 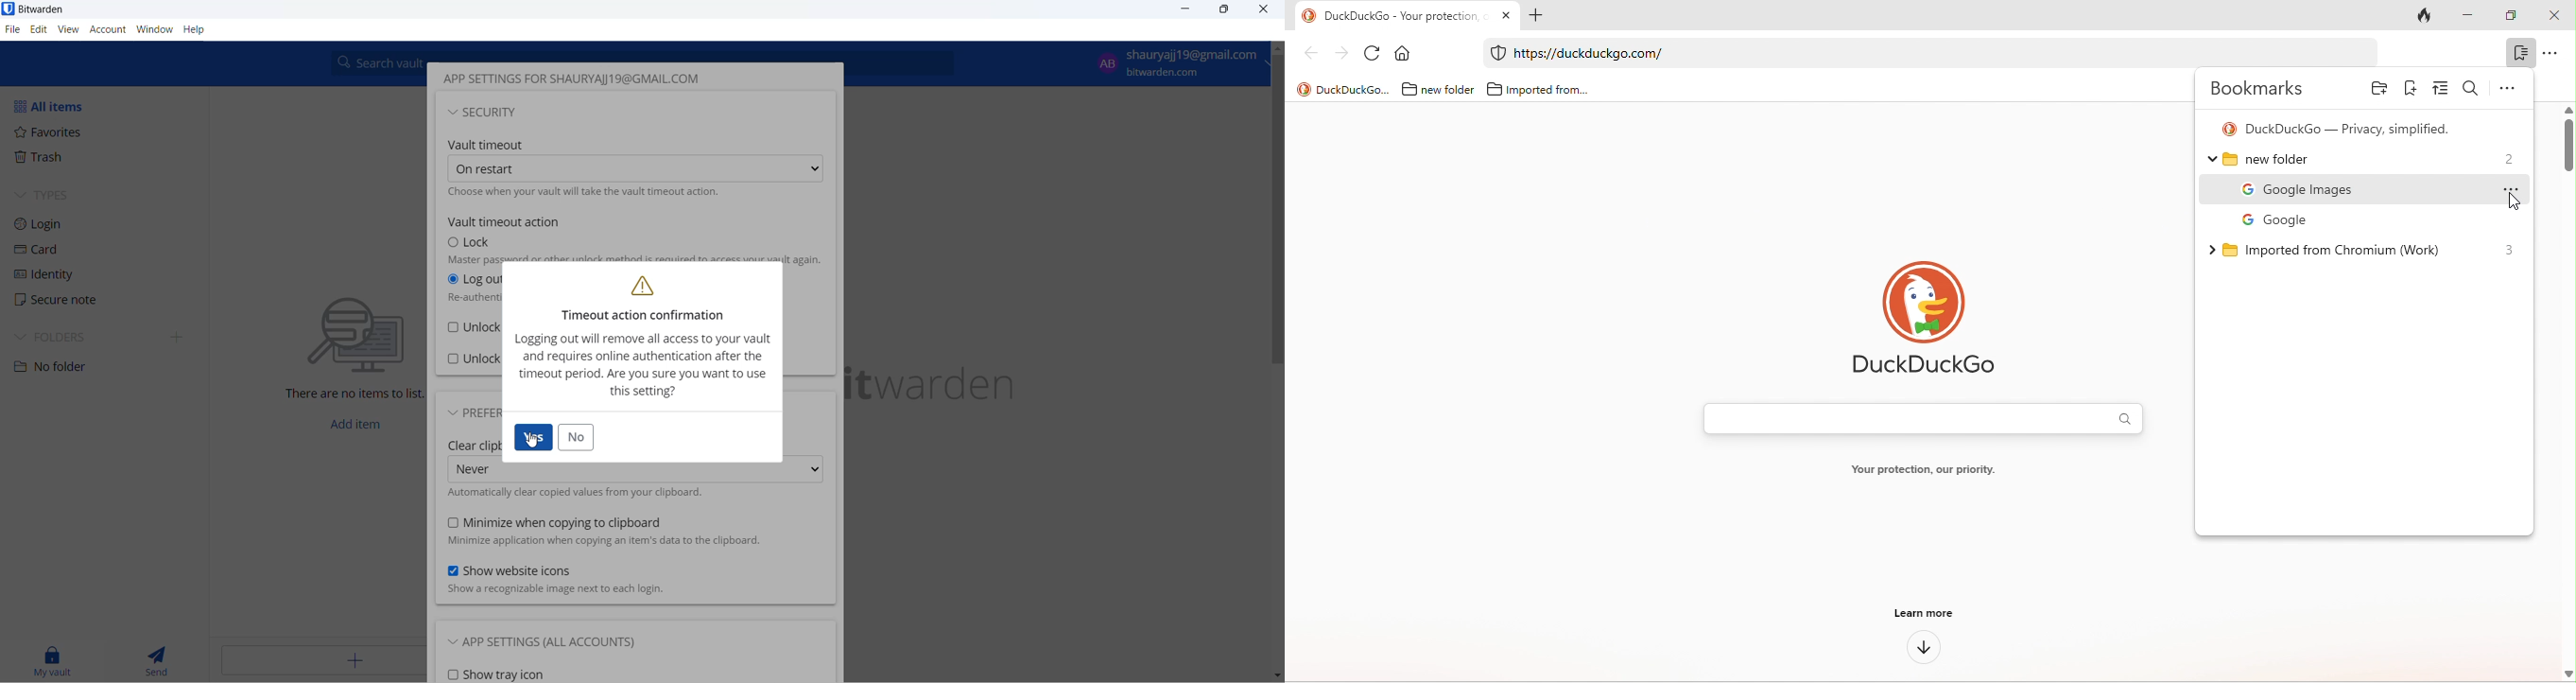 What do you see at coordinates (61, 335) in the screenshot?
I see `FOLDERS` at bounding box center [61, 335].